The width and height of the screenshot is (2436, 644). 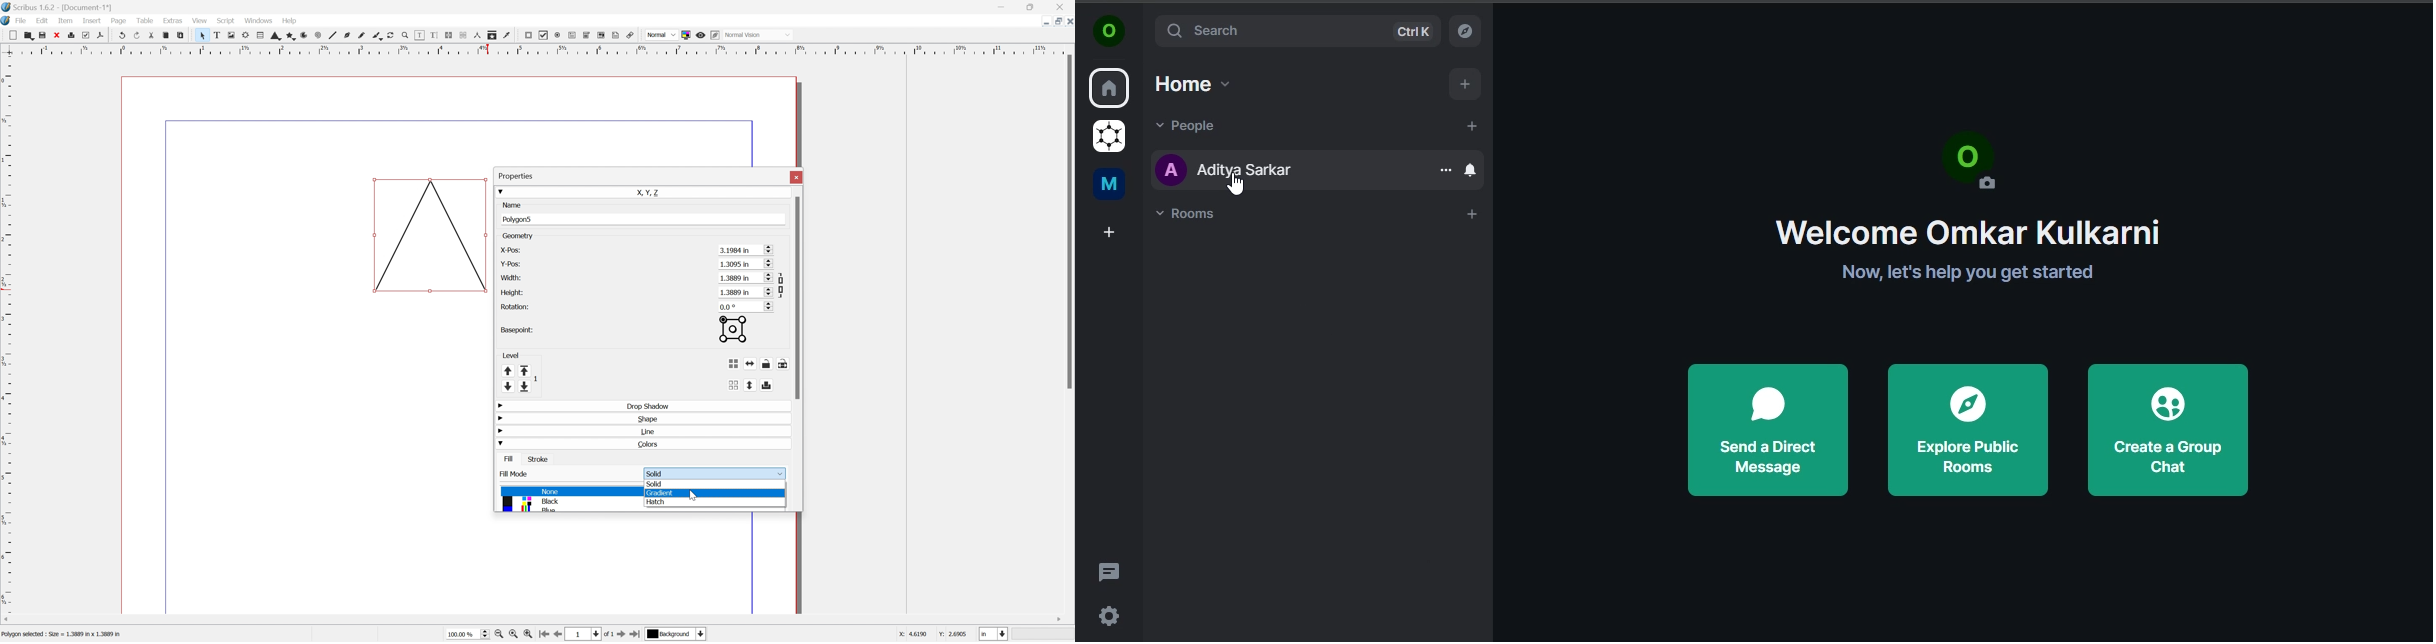 What do you see at coordinates (482, 634) in the screenshot?
I see `Slider` at bounding box center [482, 634].